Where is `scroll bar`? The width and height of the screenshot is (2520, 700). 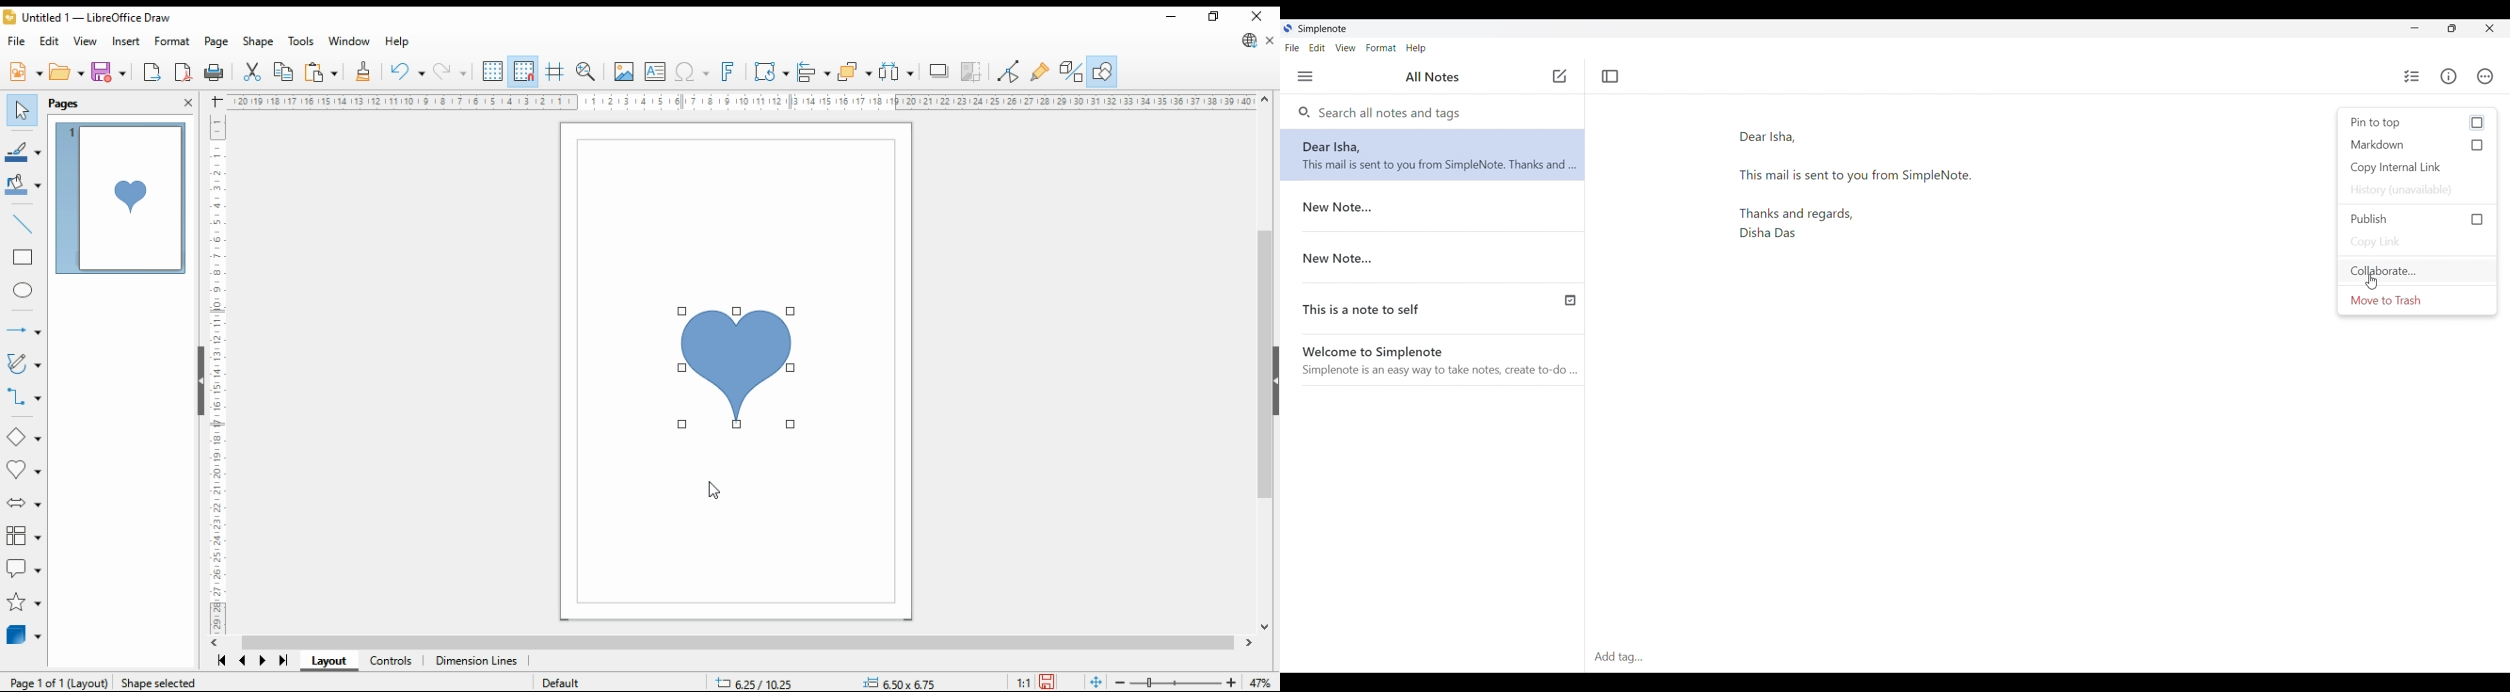 scroll bar is located at coordinates (1266, 360).